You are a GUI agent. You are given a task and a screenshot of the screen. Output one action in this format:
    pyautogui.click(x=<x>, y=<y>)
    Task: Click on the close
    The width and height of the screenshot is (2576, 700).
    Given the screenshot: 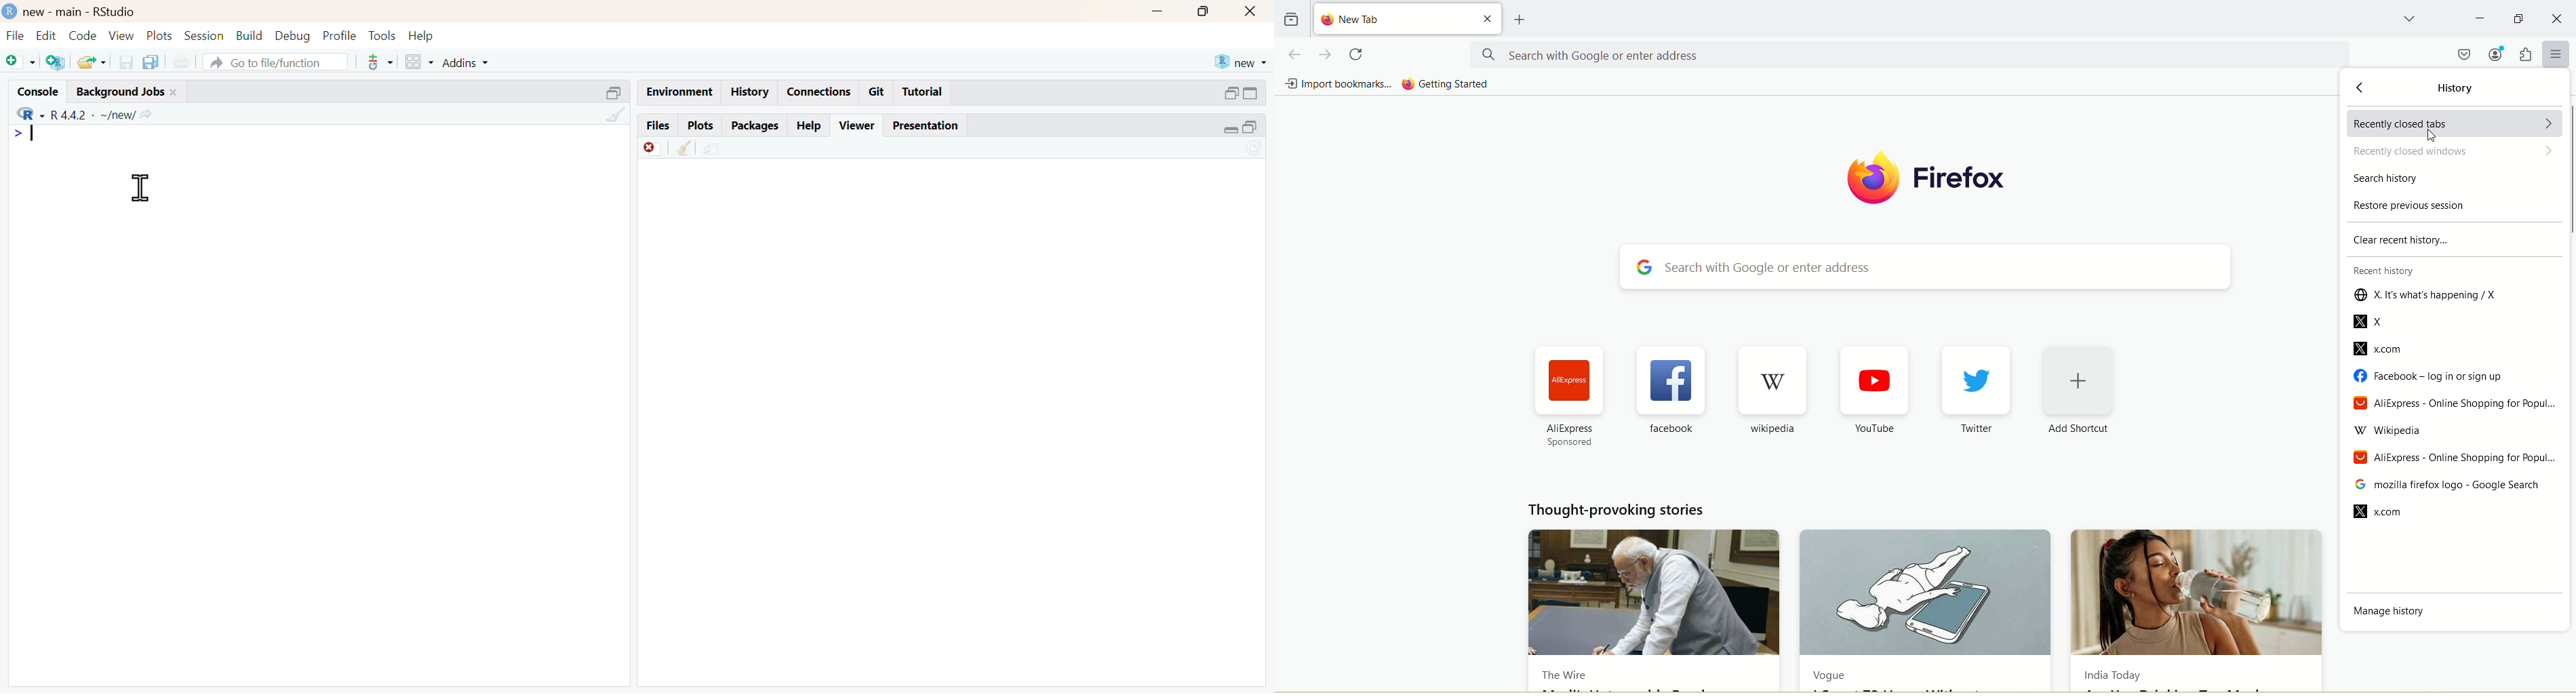 What is the action you would take?
    pyautogui.click(x=1255, y=11)
    